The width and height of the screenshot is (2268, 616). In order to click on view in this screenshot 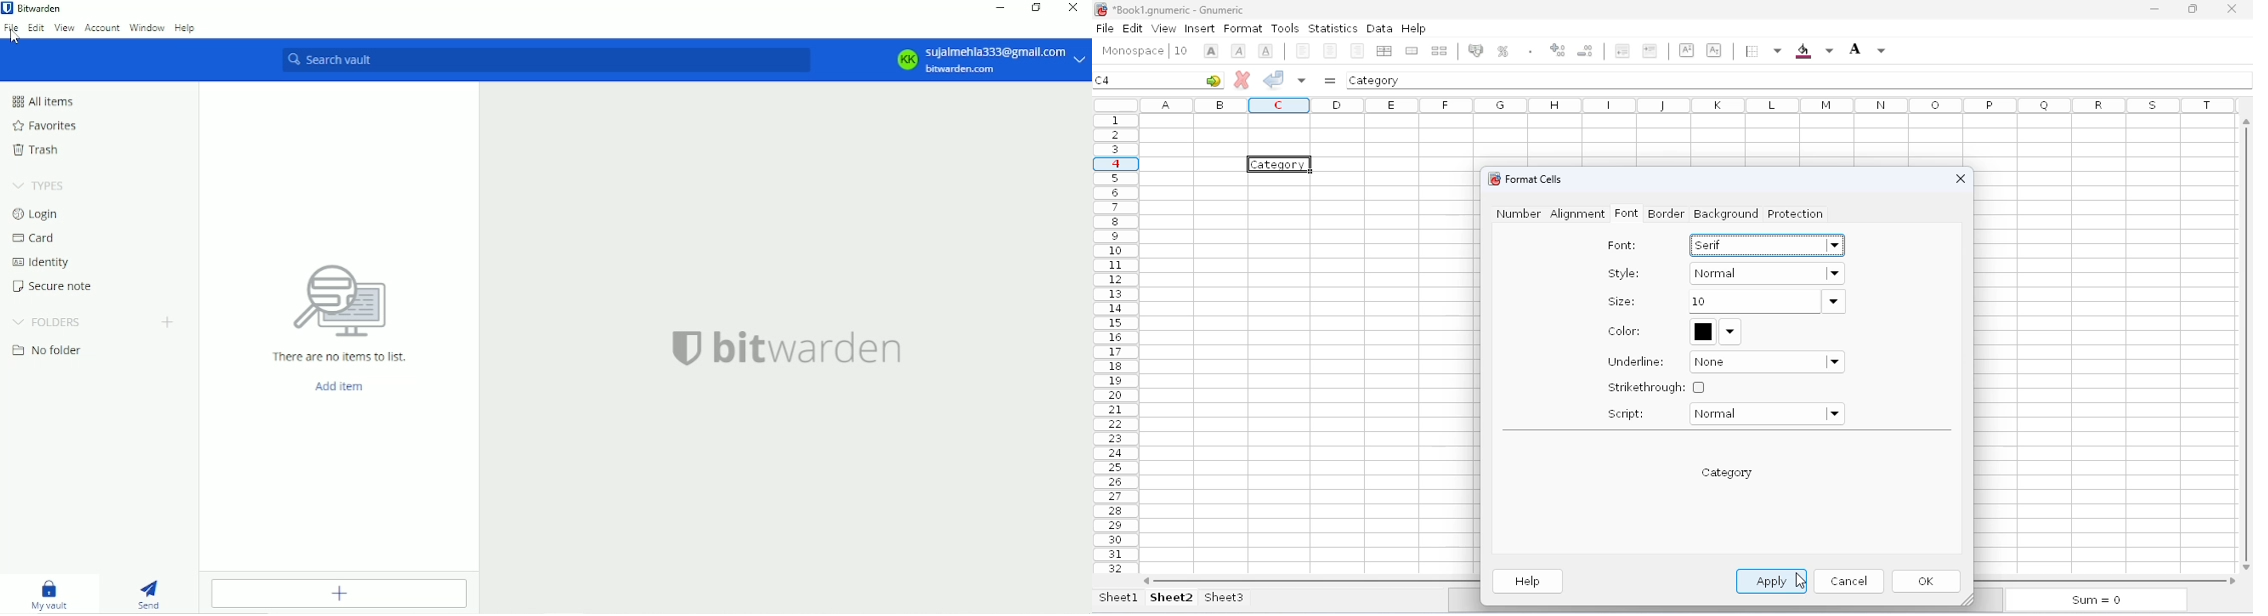, I will do `click(1164, 28)`.